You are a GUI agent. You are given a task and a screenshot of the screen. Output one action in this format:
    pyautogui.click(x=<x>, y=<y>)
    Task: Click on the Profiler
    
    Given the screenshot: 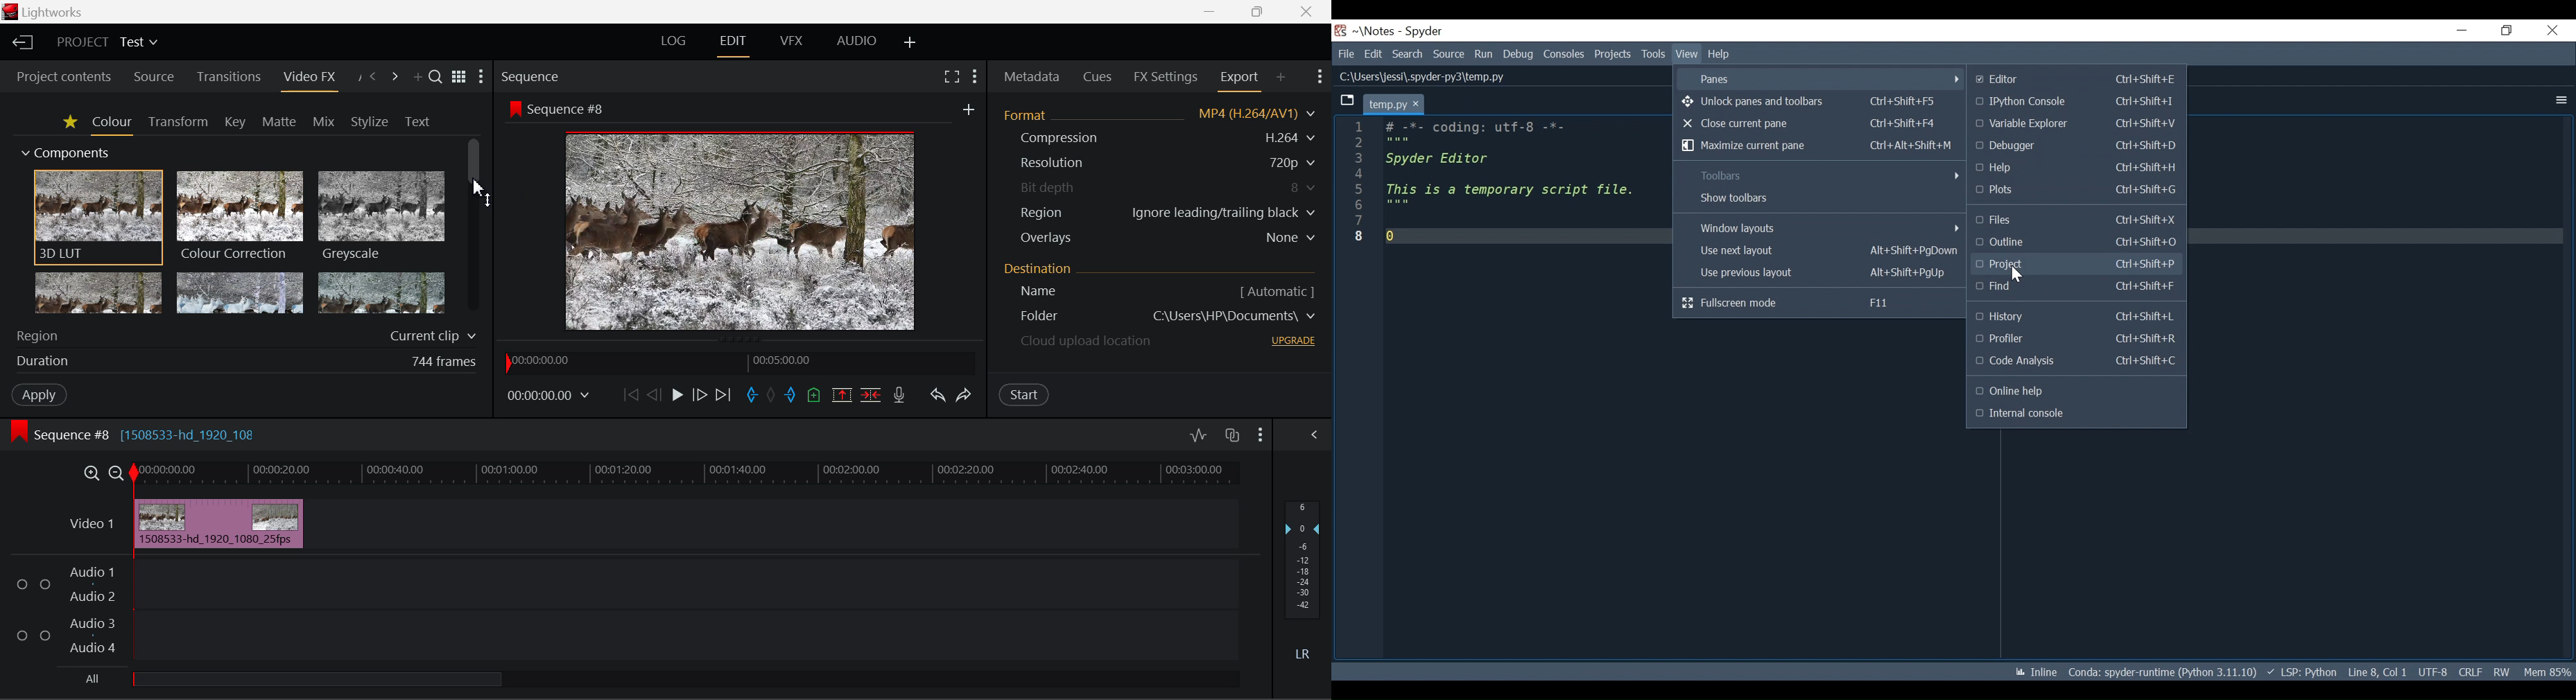 What is the action you would take?
    pyautogui.click(x=2076, y=339)
    